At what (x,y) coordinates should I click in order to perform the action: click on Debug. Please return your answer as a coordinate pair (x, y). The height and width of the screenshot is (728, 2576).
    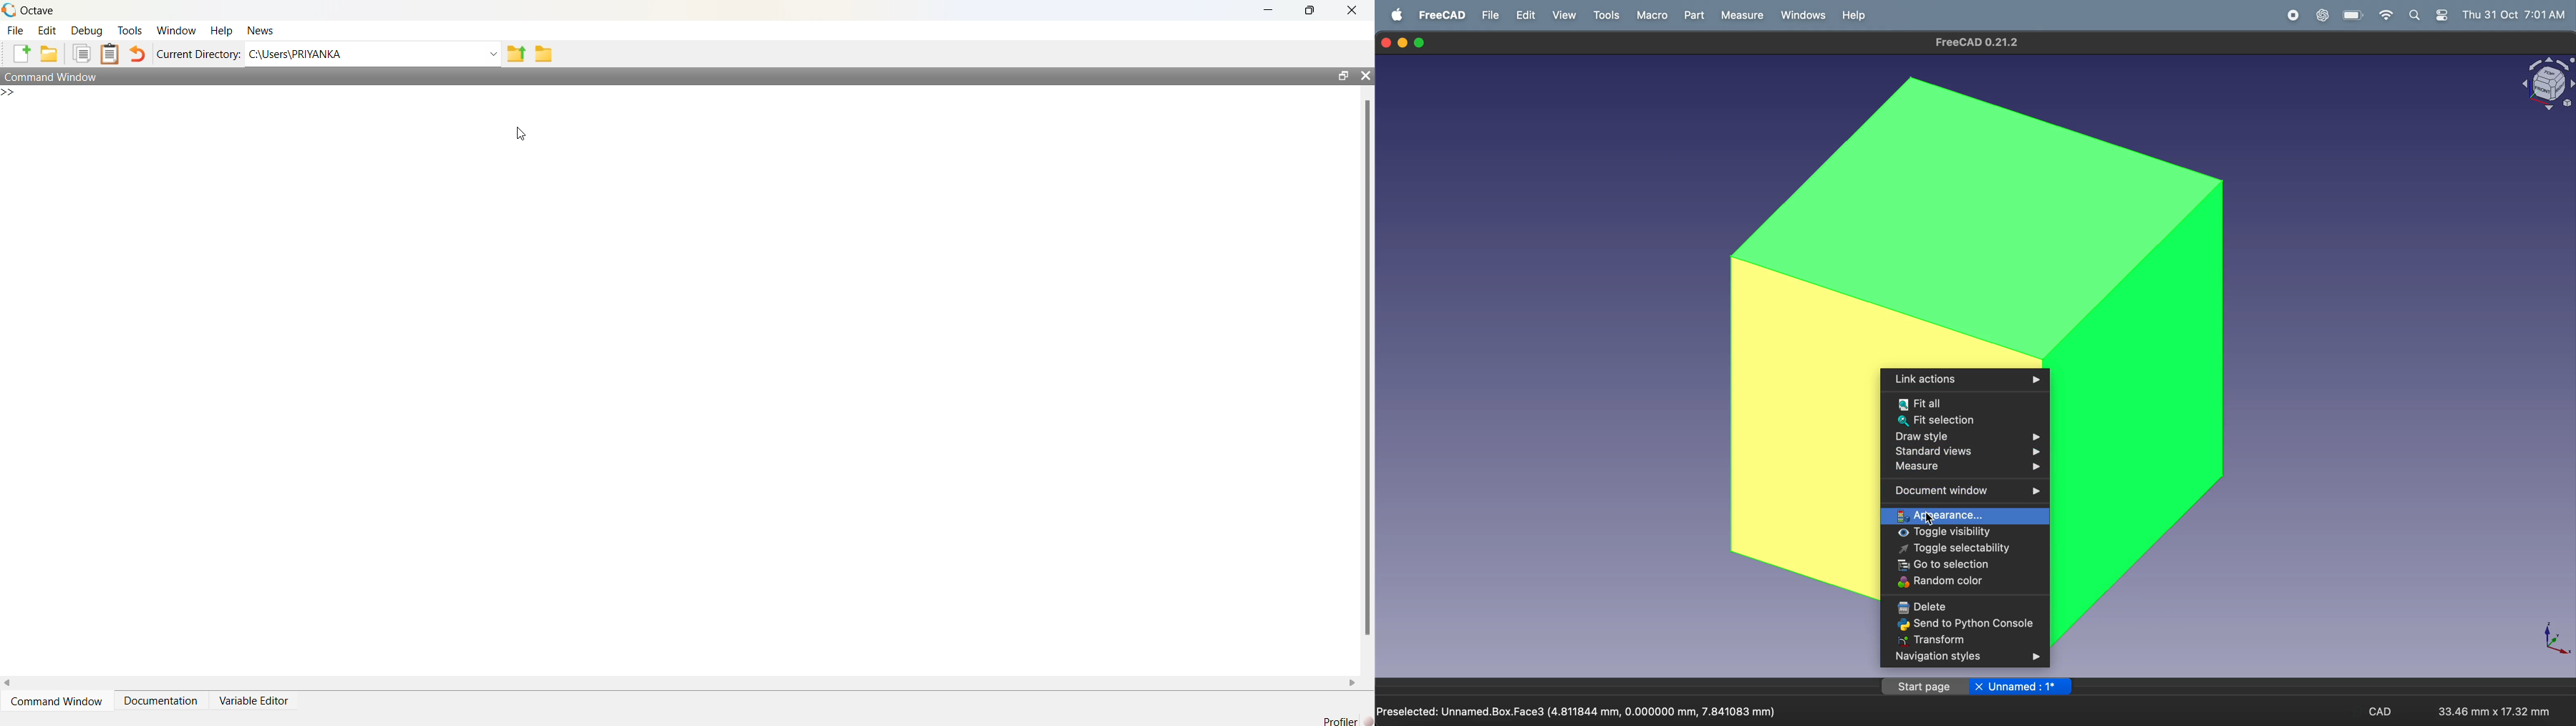
    Looking at the image, I should click on (87, 30).